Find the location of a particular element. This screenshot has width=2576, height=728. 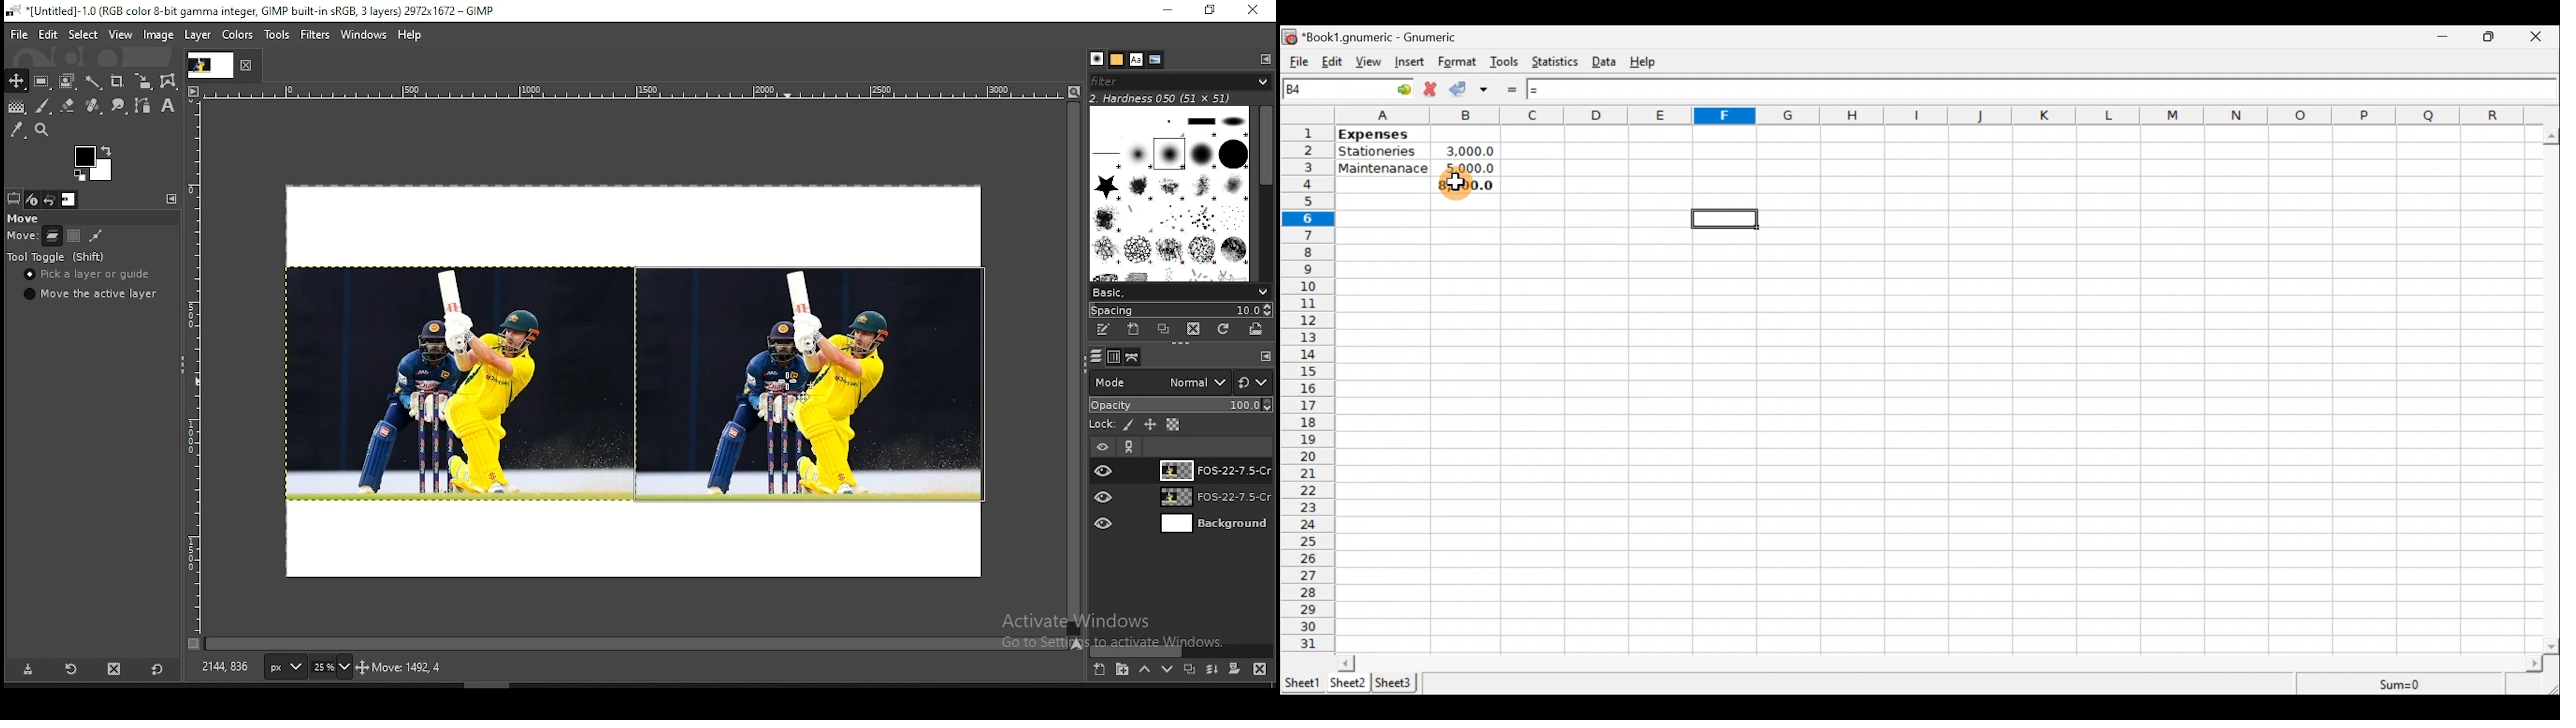

close is located at coordinates (1253, 10).